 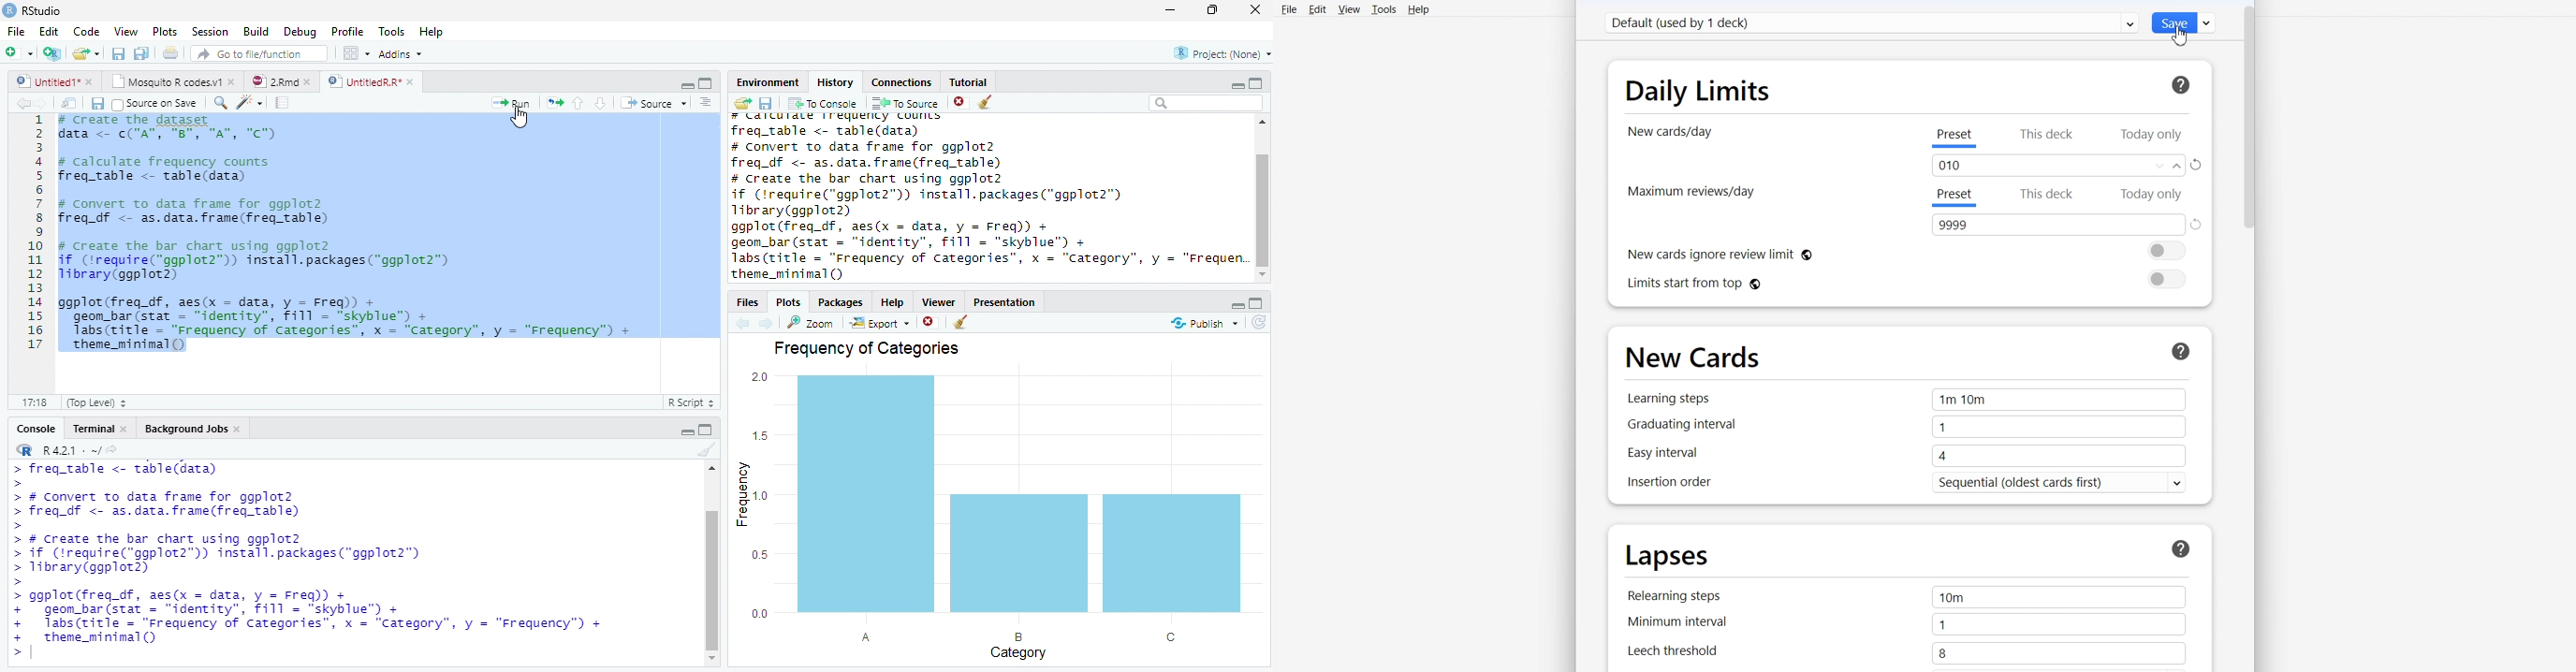 What do you see at coordinates (2056, 654) in the screenshot?
I see `8` at bounding box center [2056, 654].